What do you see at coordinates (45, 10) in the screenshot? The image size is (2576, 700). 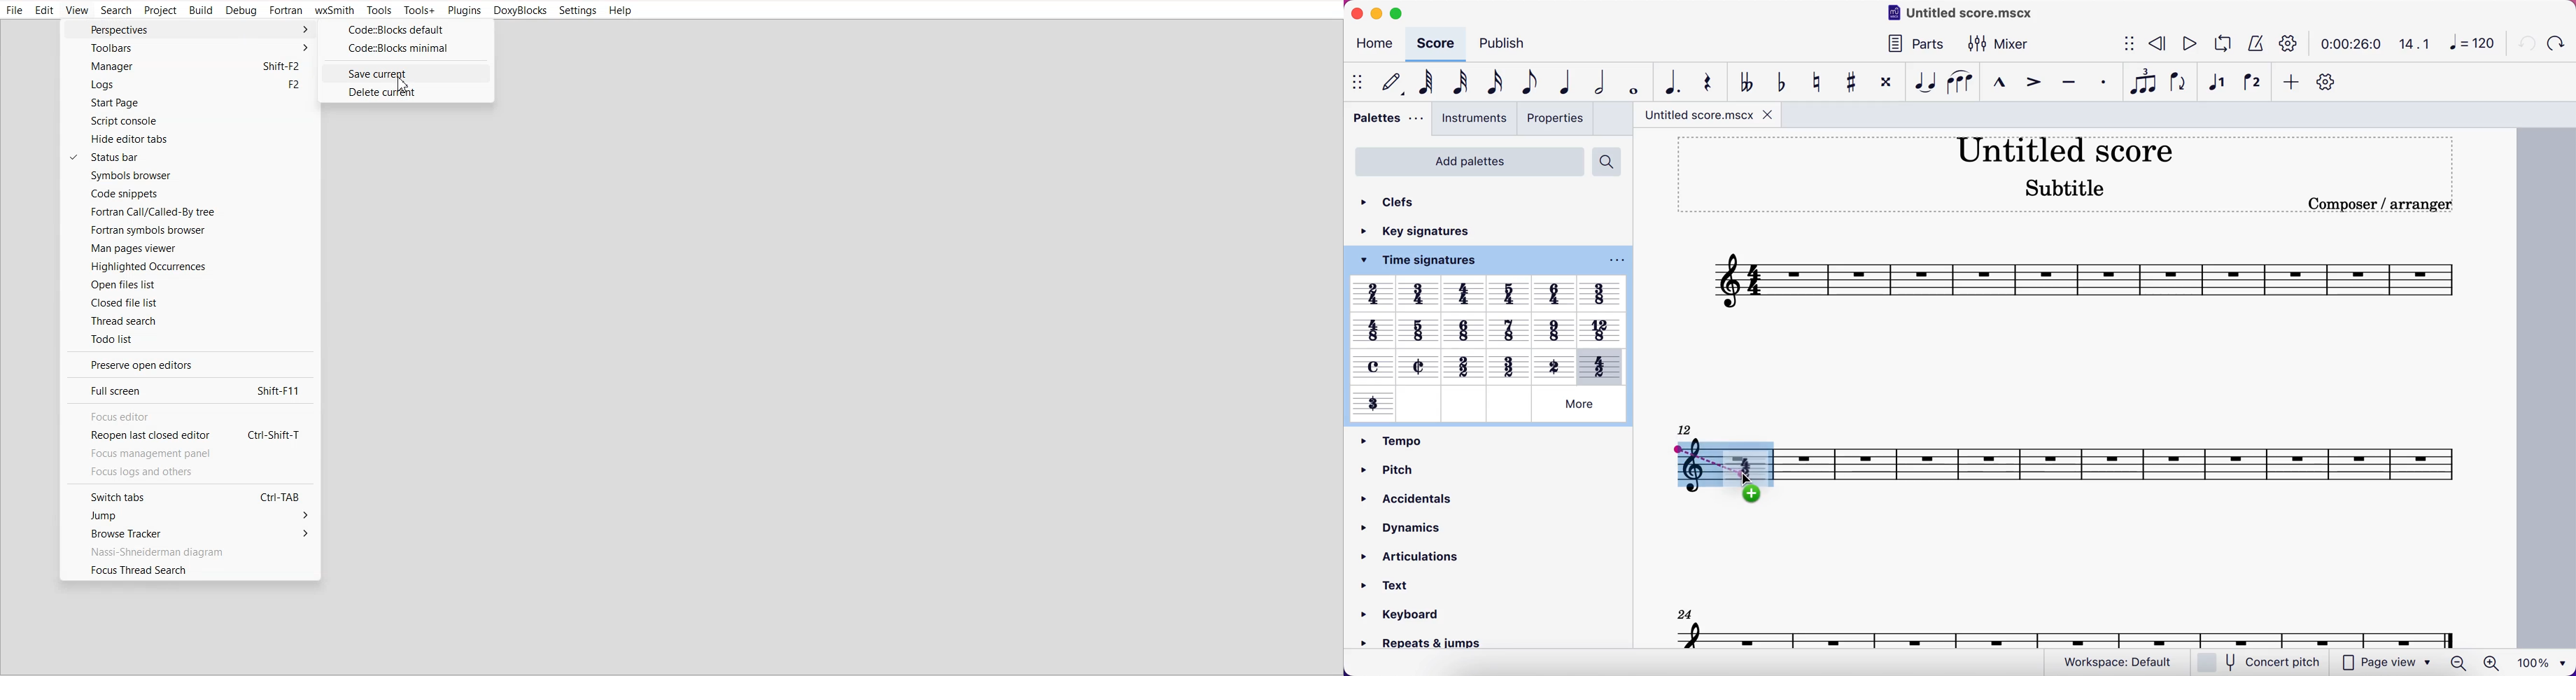 I see `Edit` at bounding box center [45, 10].